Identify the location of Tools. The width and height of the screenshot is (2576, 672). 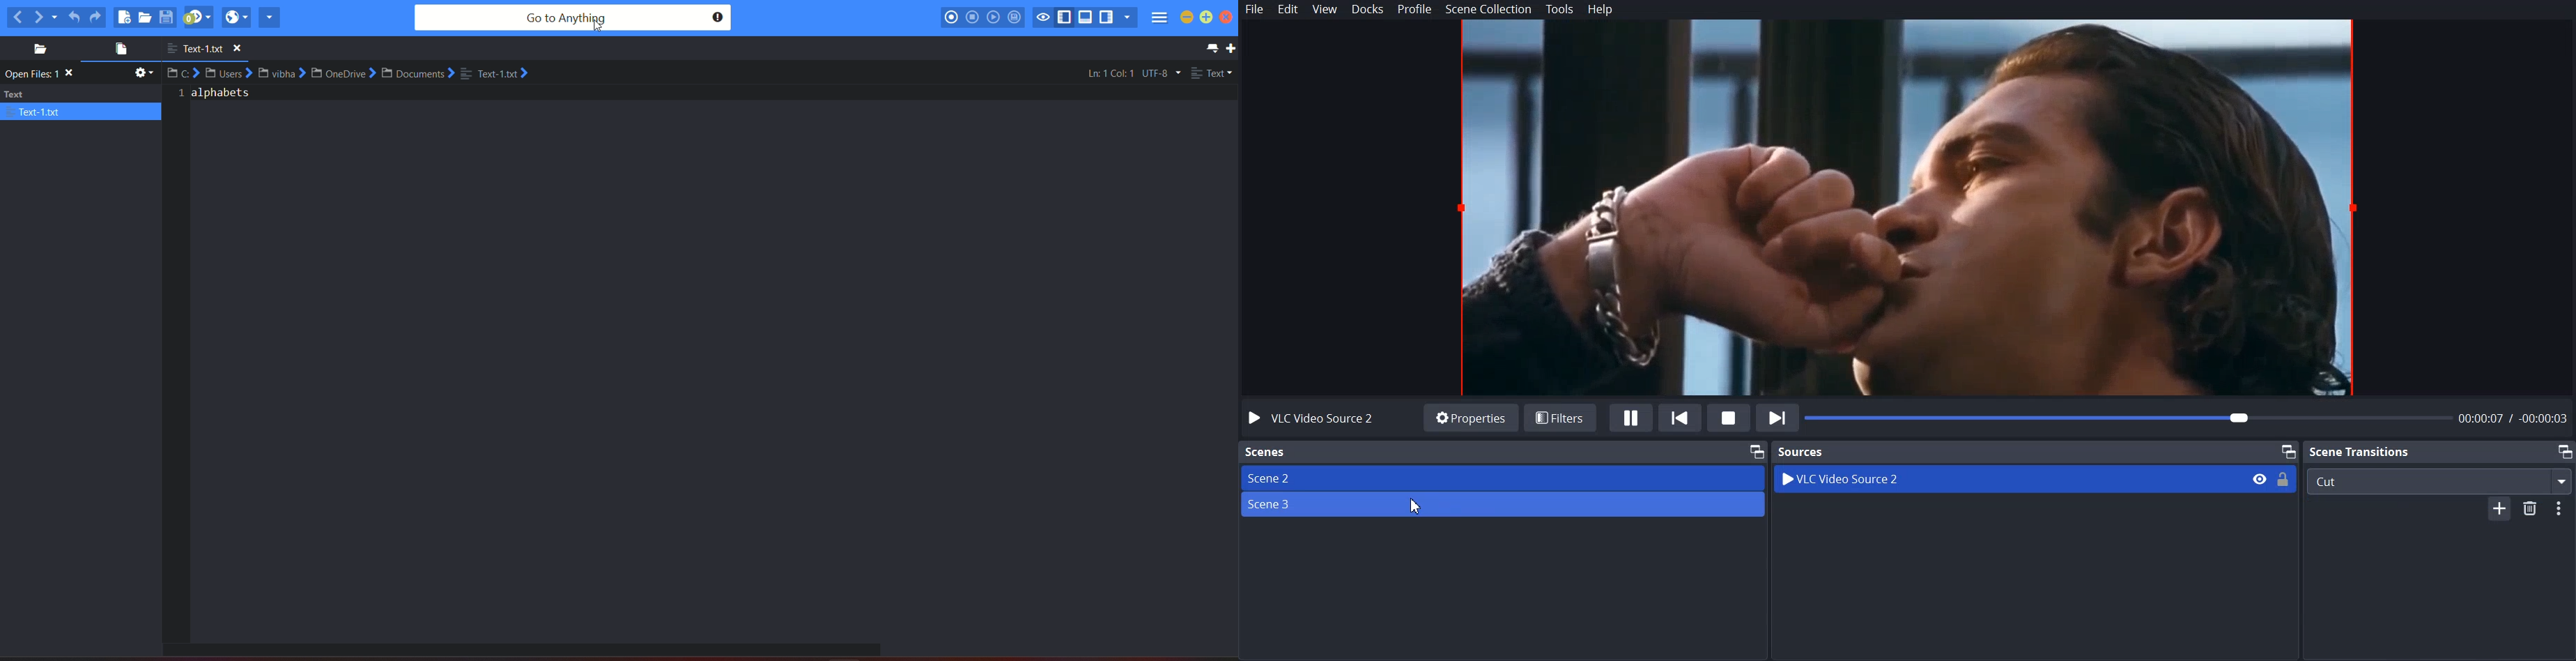
(1560, 9).